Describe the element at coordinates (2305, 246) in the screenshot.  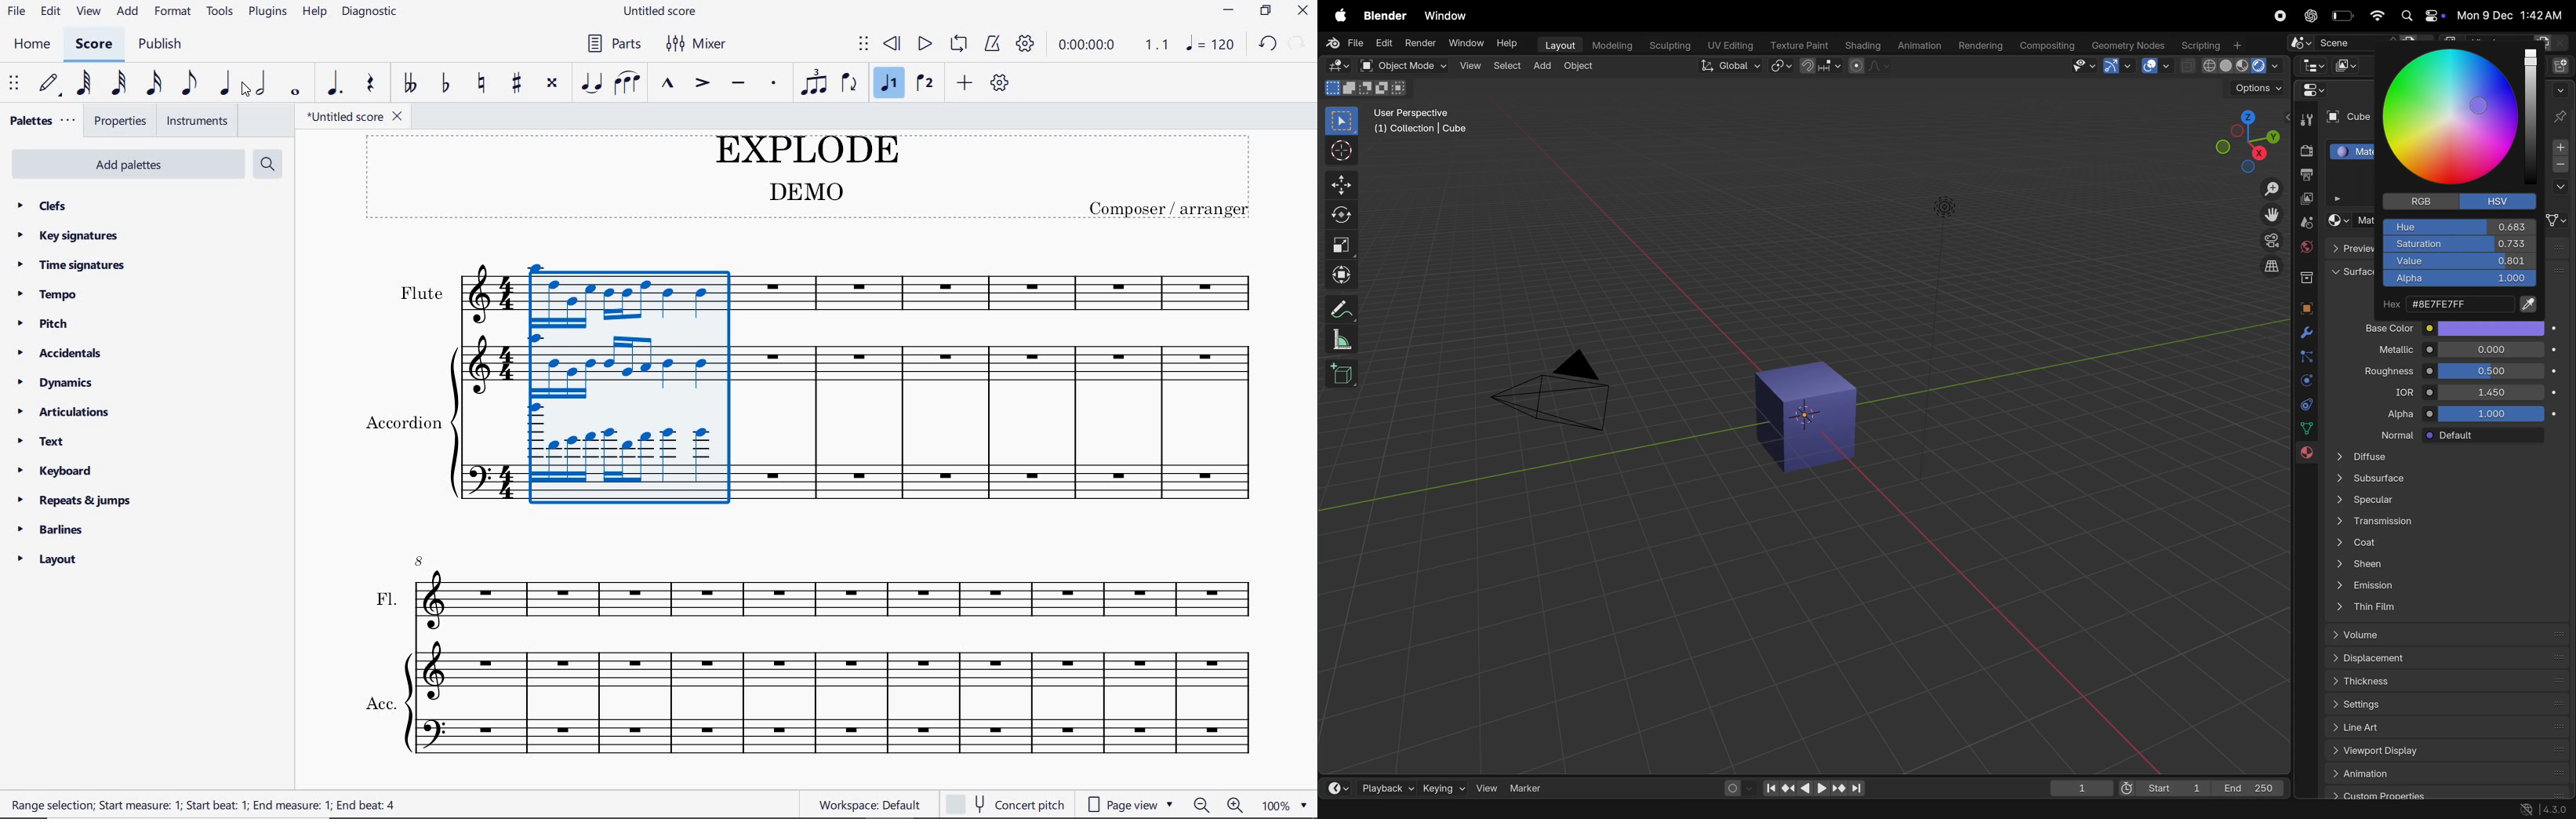
I see `world` at that location.